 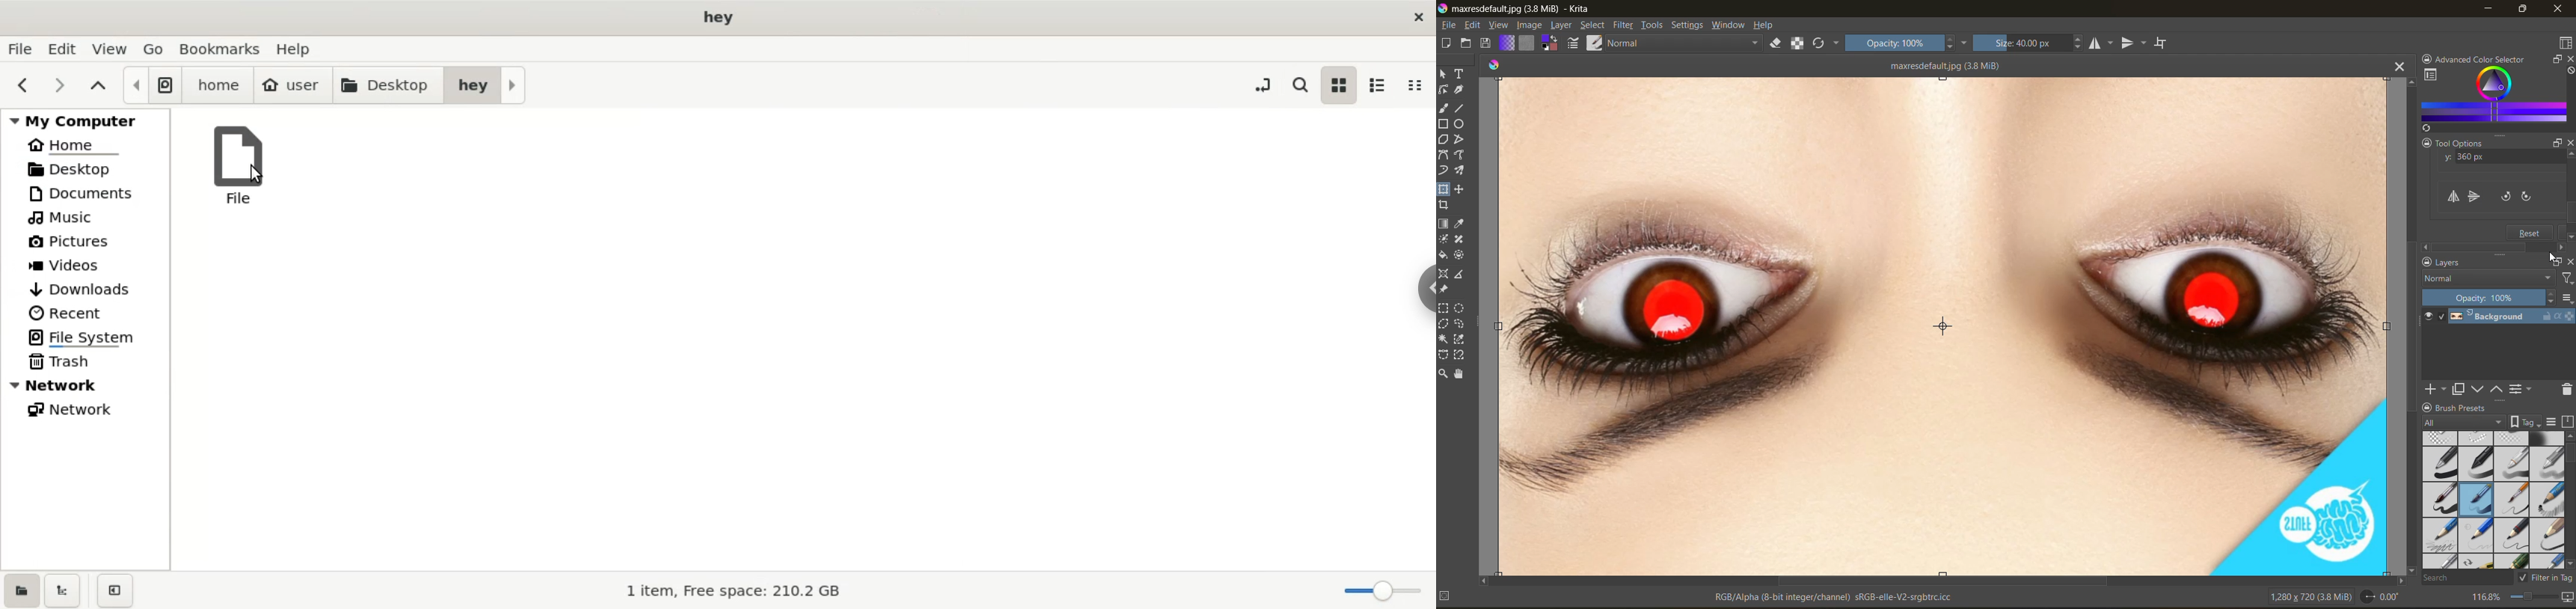 I want to click on tool, so click(x=1446, y=205).